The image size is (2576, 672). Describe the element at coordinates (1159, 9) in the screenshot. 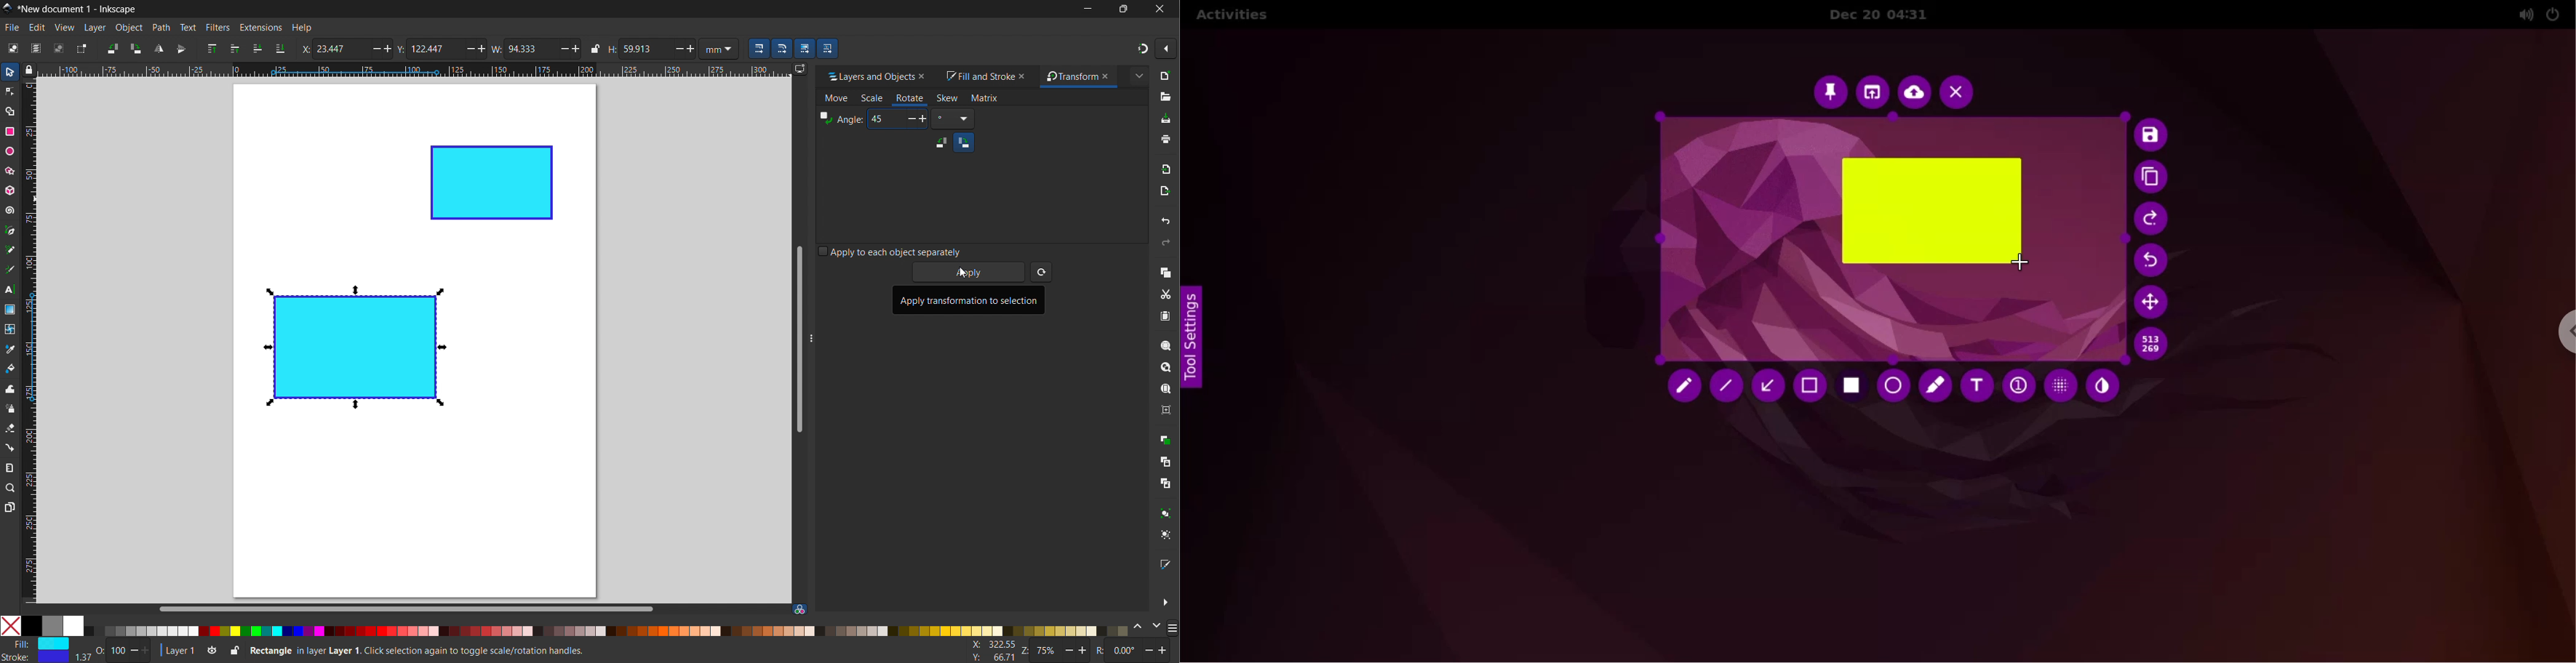

I see `close` at that location.